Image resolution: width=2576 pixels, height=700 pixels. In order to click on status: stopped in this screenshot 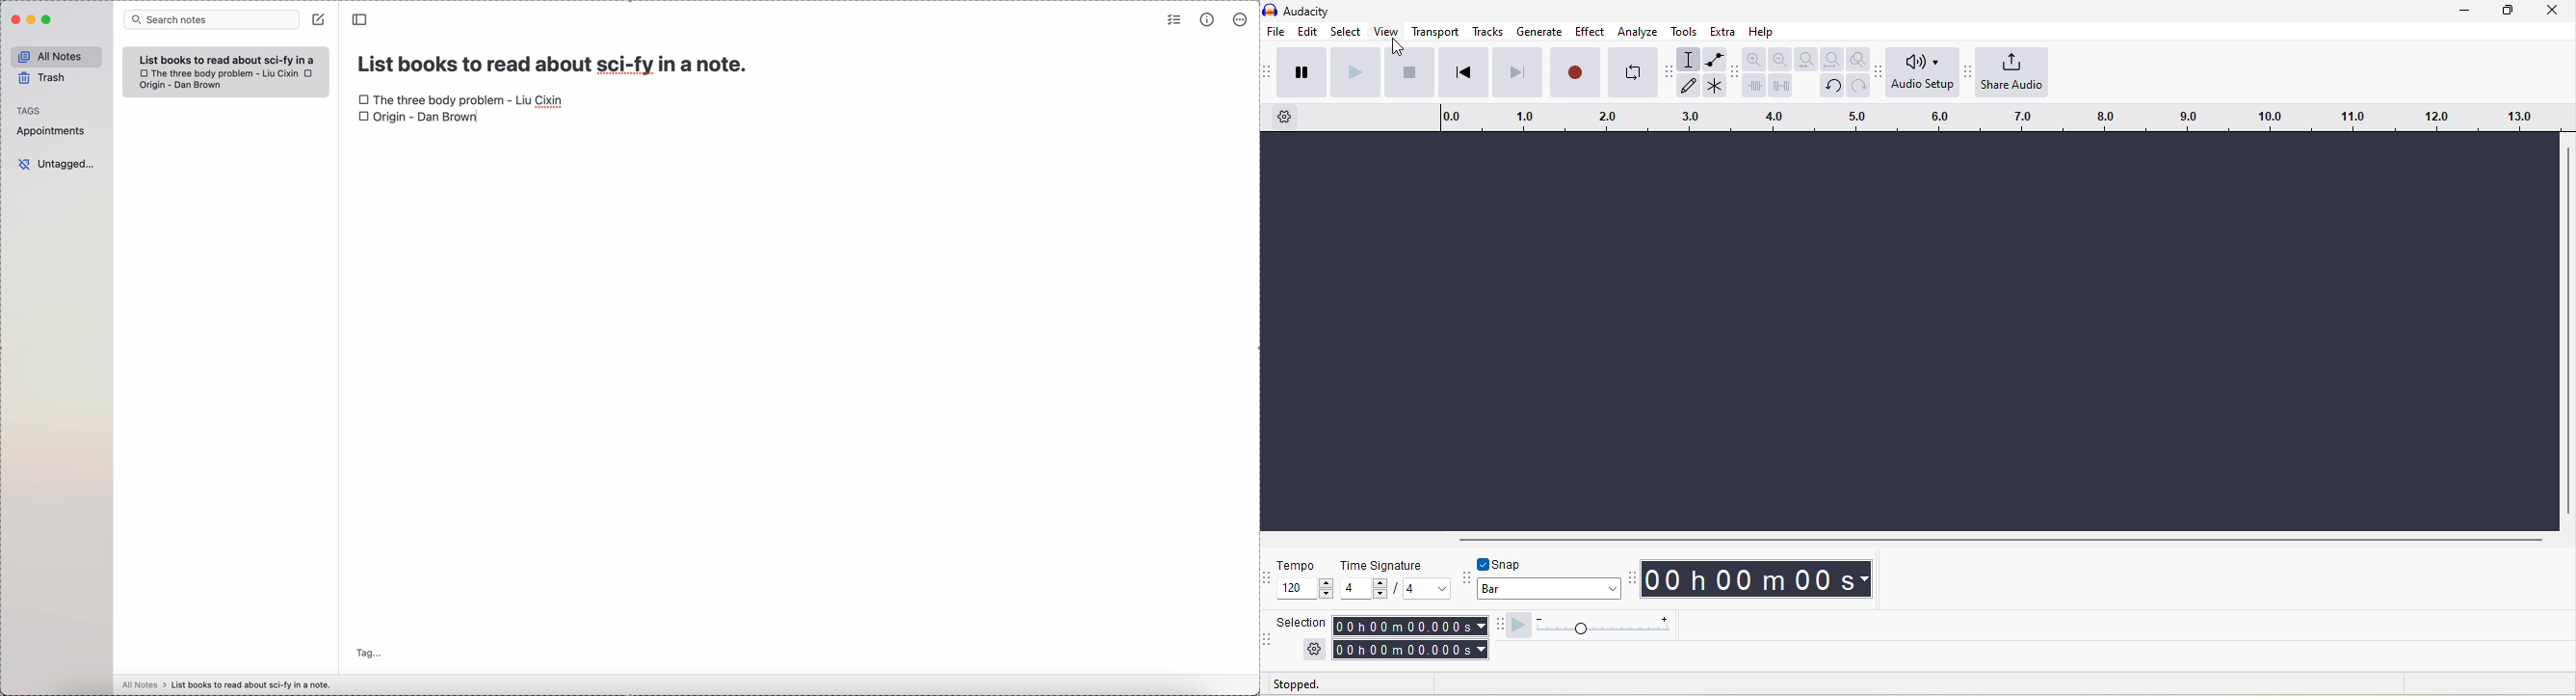, I will do `click(1296, 686)`.